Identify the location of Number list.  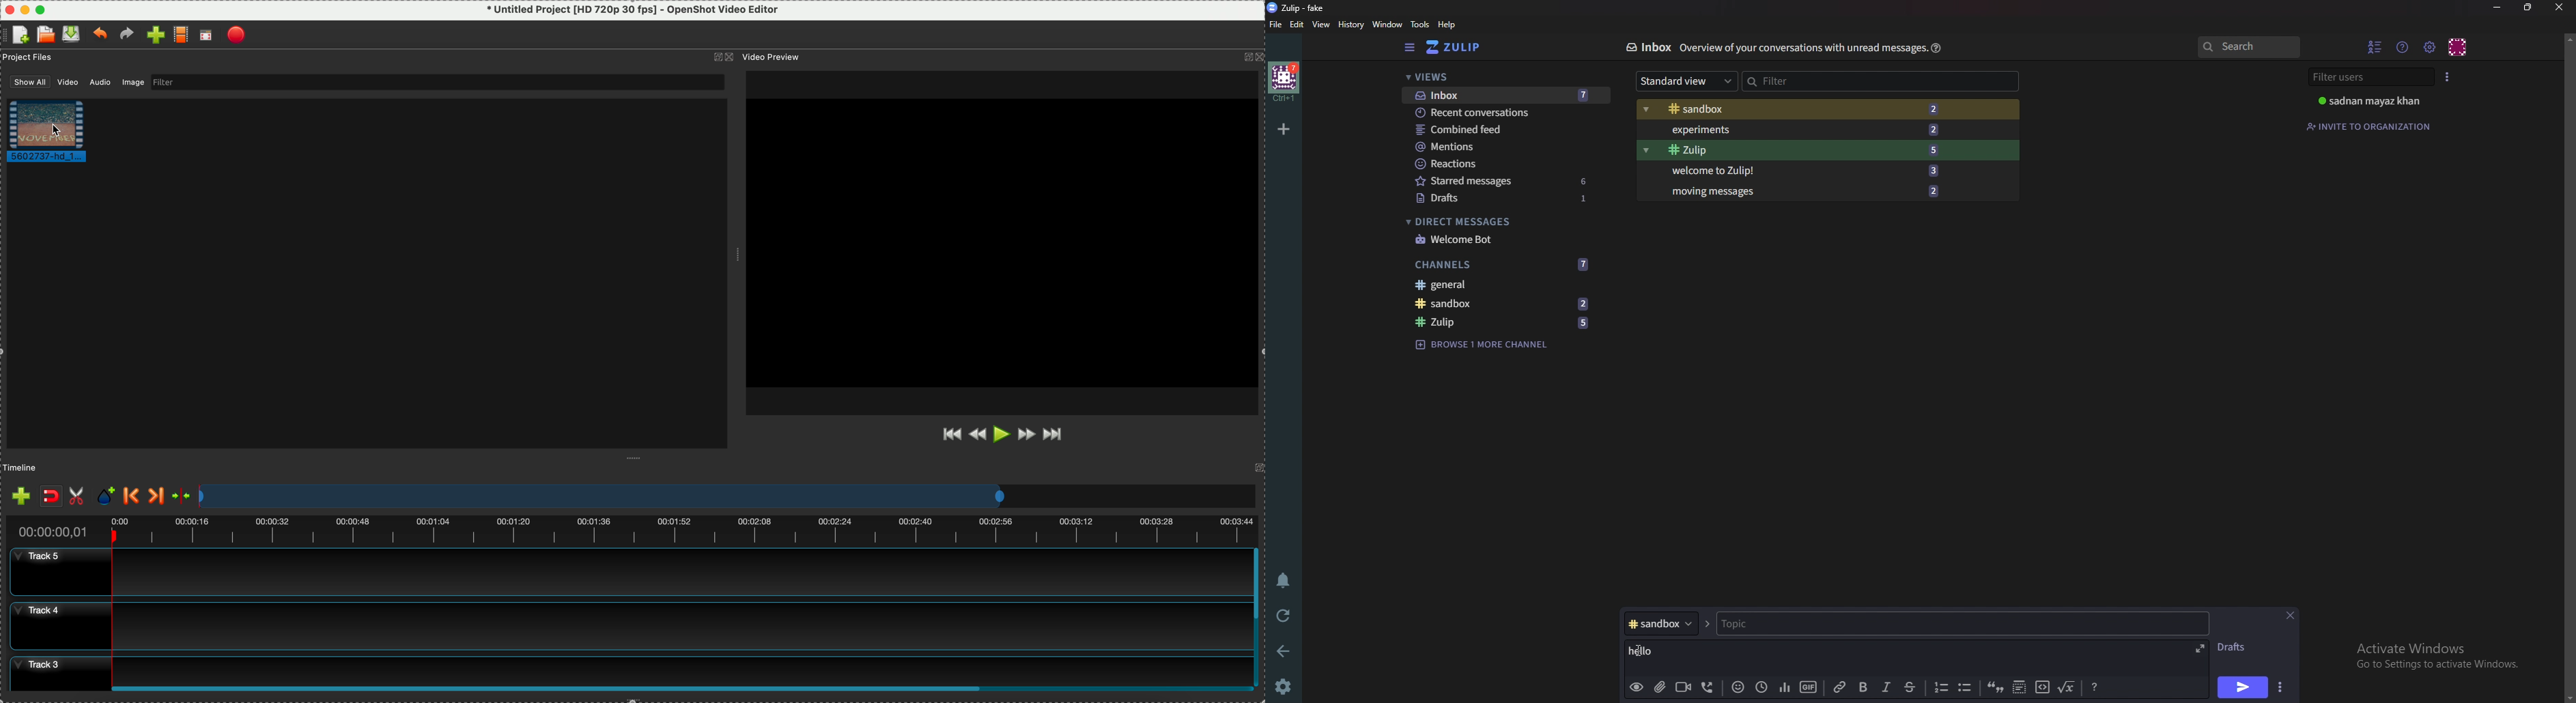
(1941, 687).